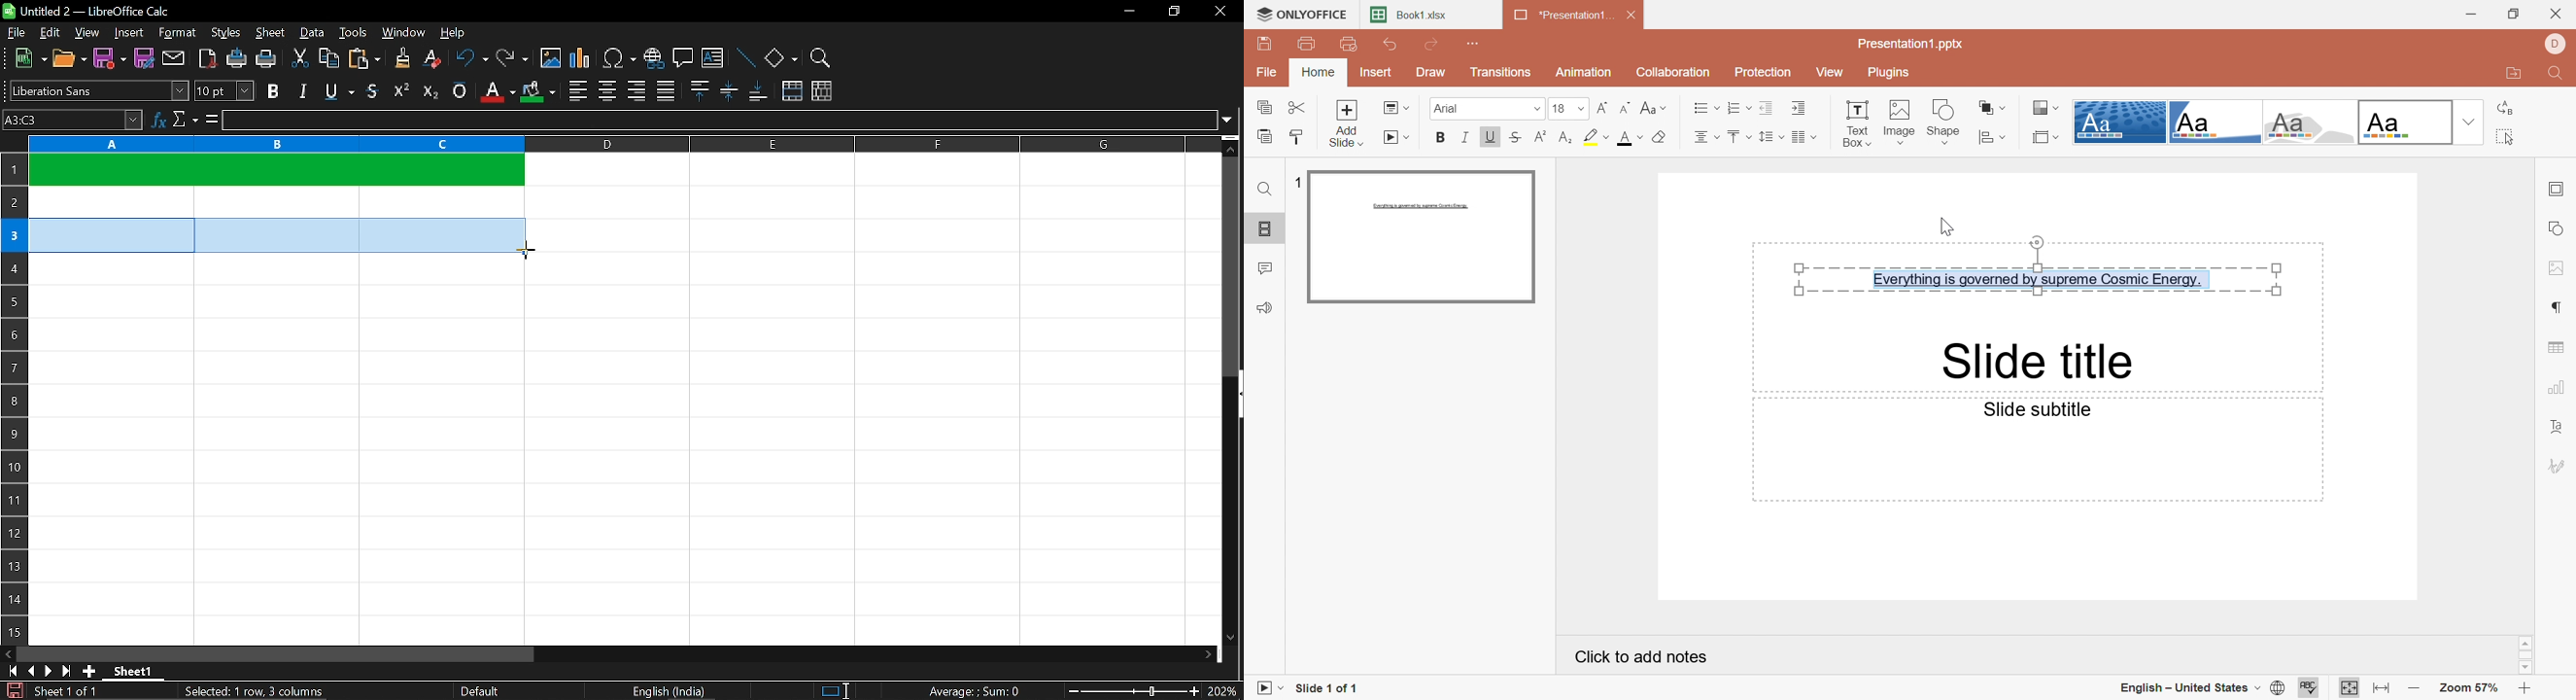  Describe the element at coordinates (1307, 44) in the screenshot. I see `Print` at that location.